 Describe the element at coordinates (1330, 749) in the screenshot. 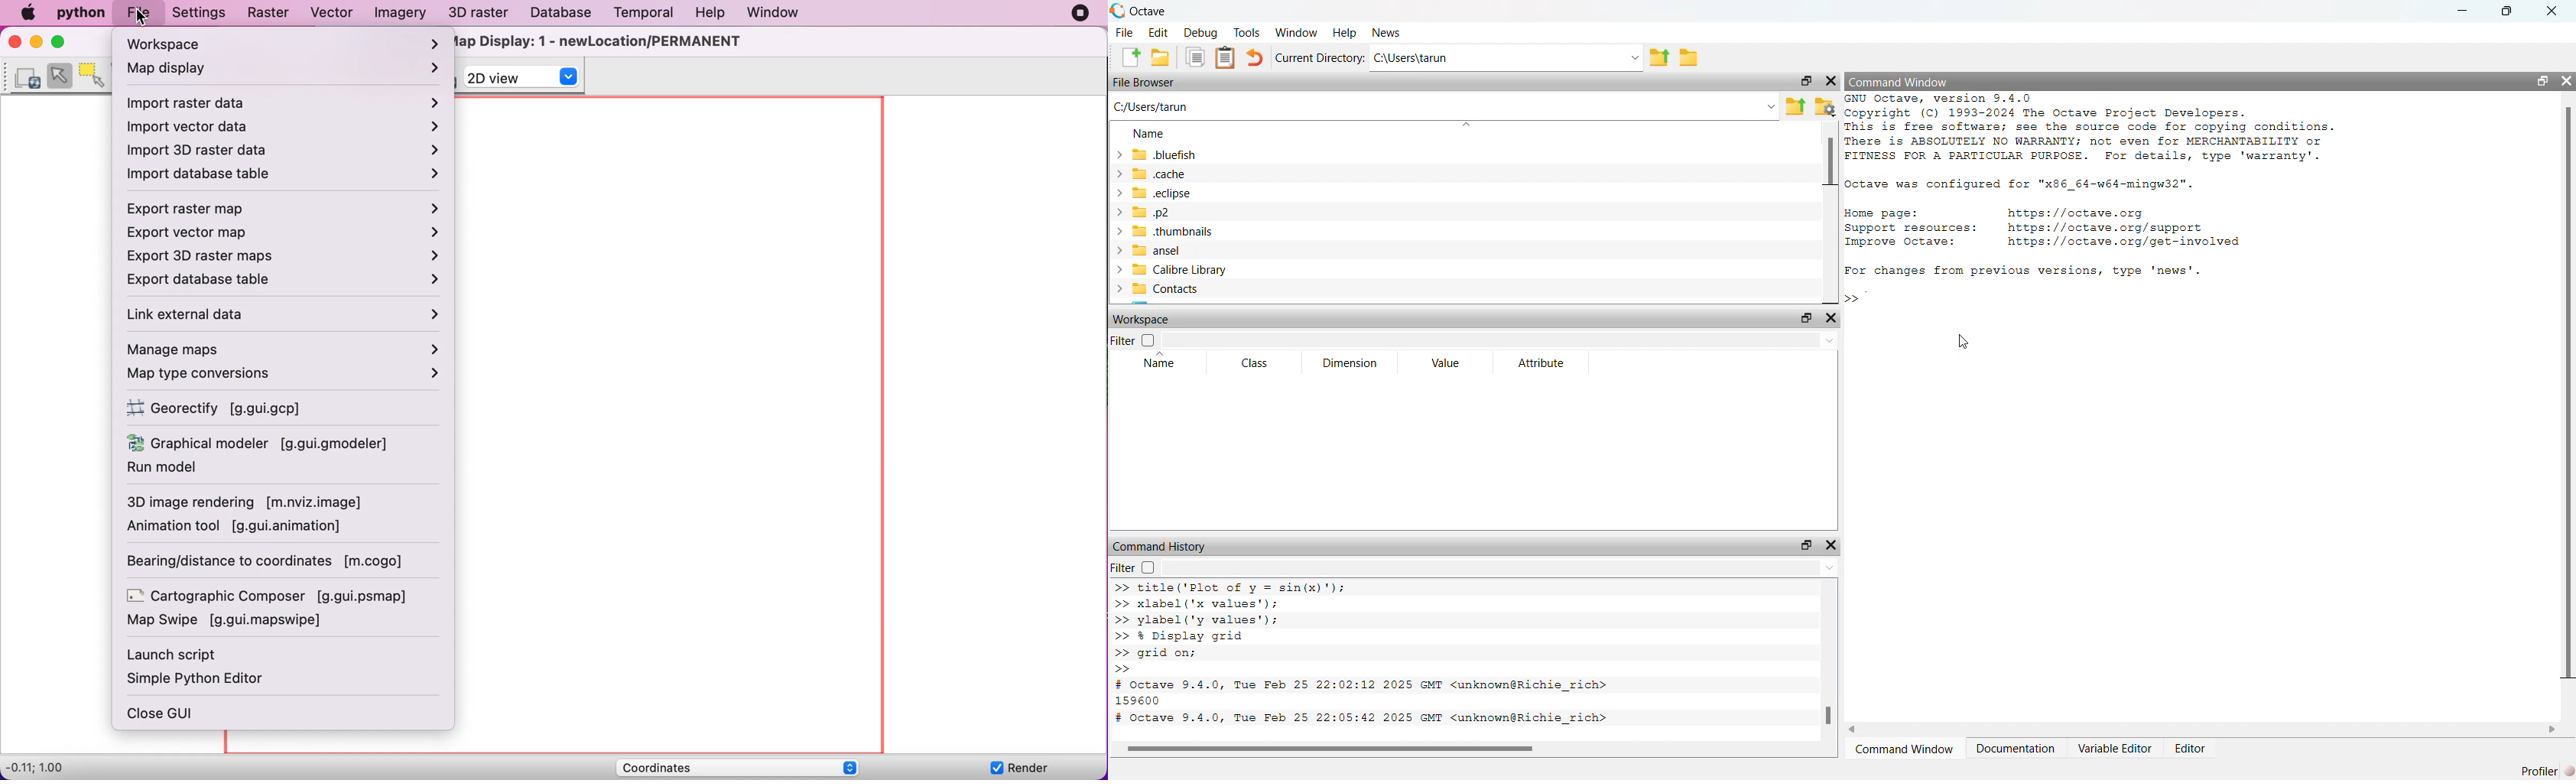

I see `scroll bar` at that location.